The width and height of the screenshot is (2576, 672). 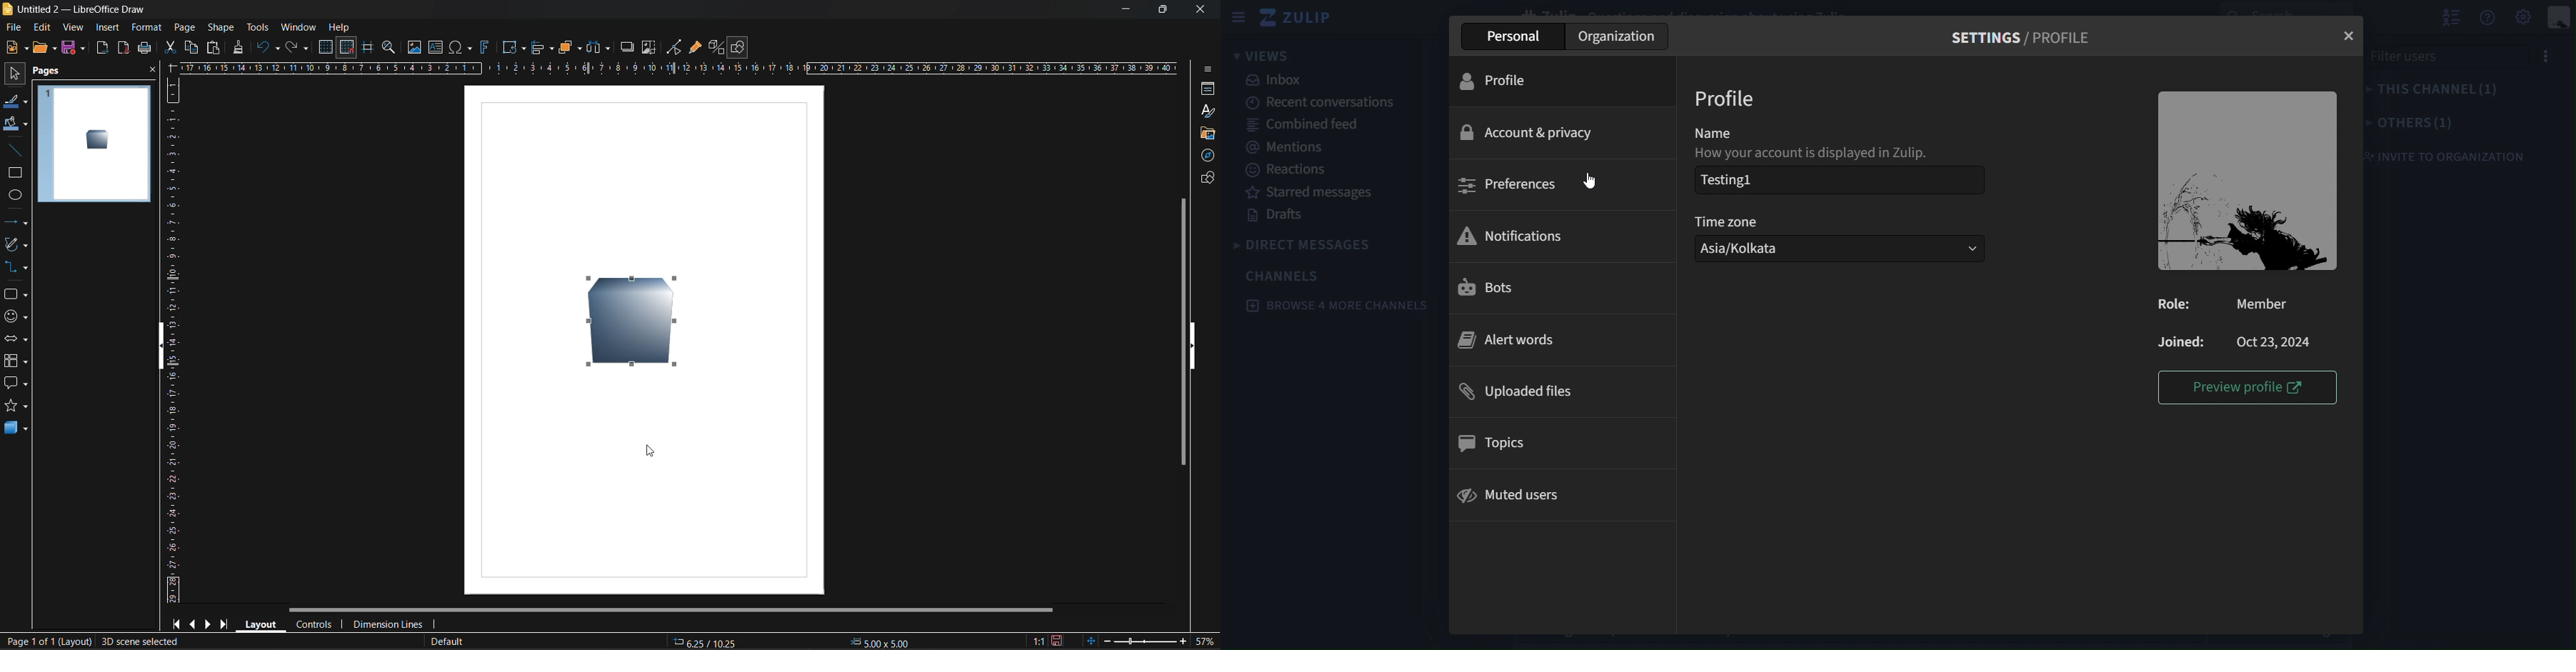 What do you see at coordinates (17, 384) in the screenshot?
I see `callout shapes` at bounding box center [17, 384].